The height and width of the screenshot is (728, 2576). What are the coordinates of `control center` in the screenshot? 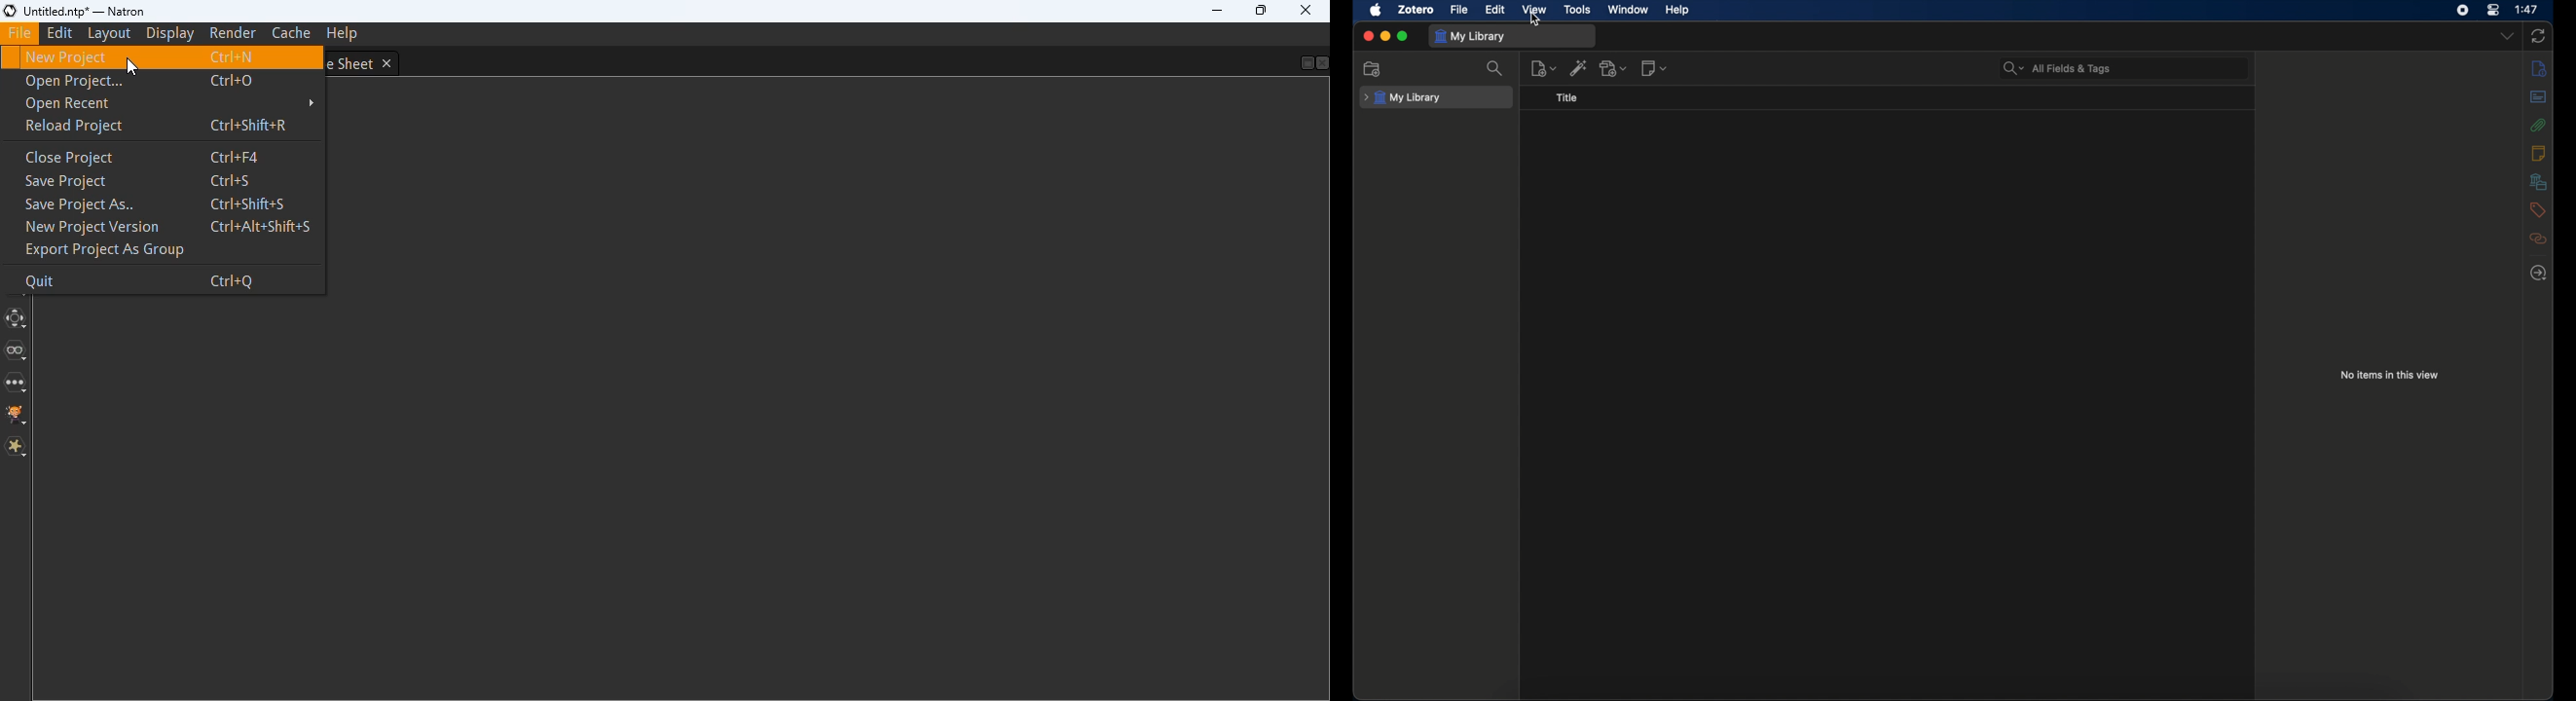 It's located at (2493, 10).